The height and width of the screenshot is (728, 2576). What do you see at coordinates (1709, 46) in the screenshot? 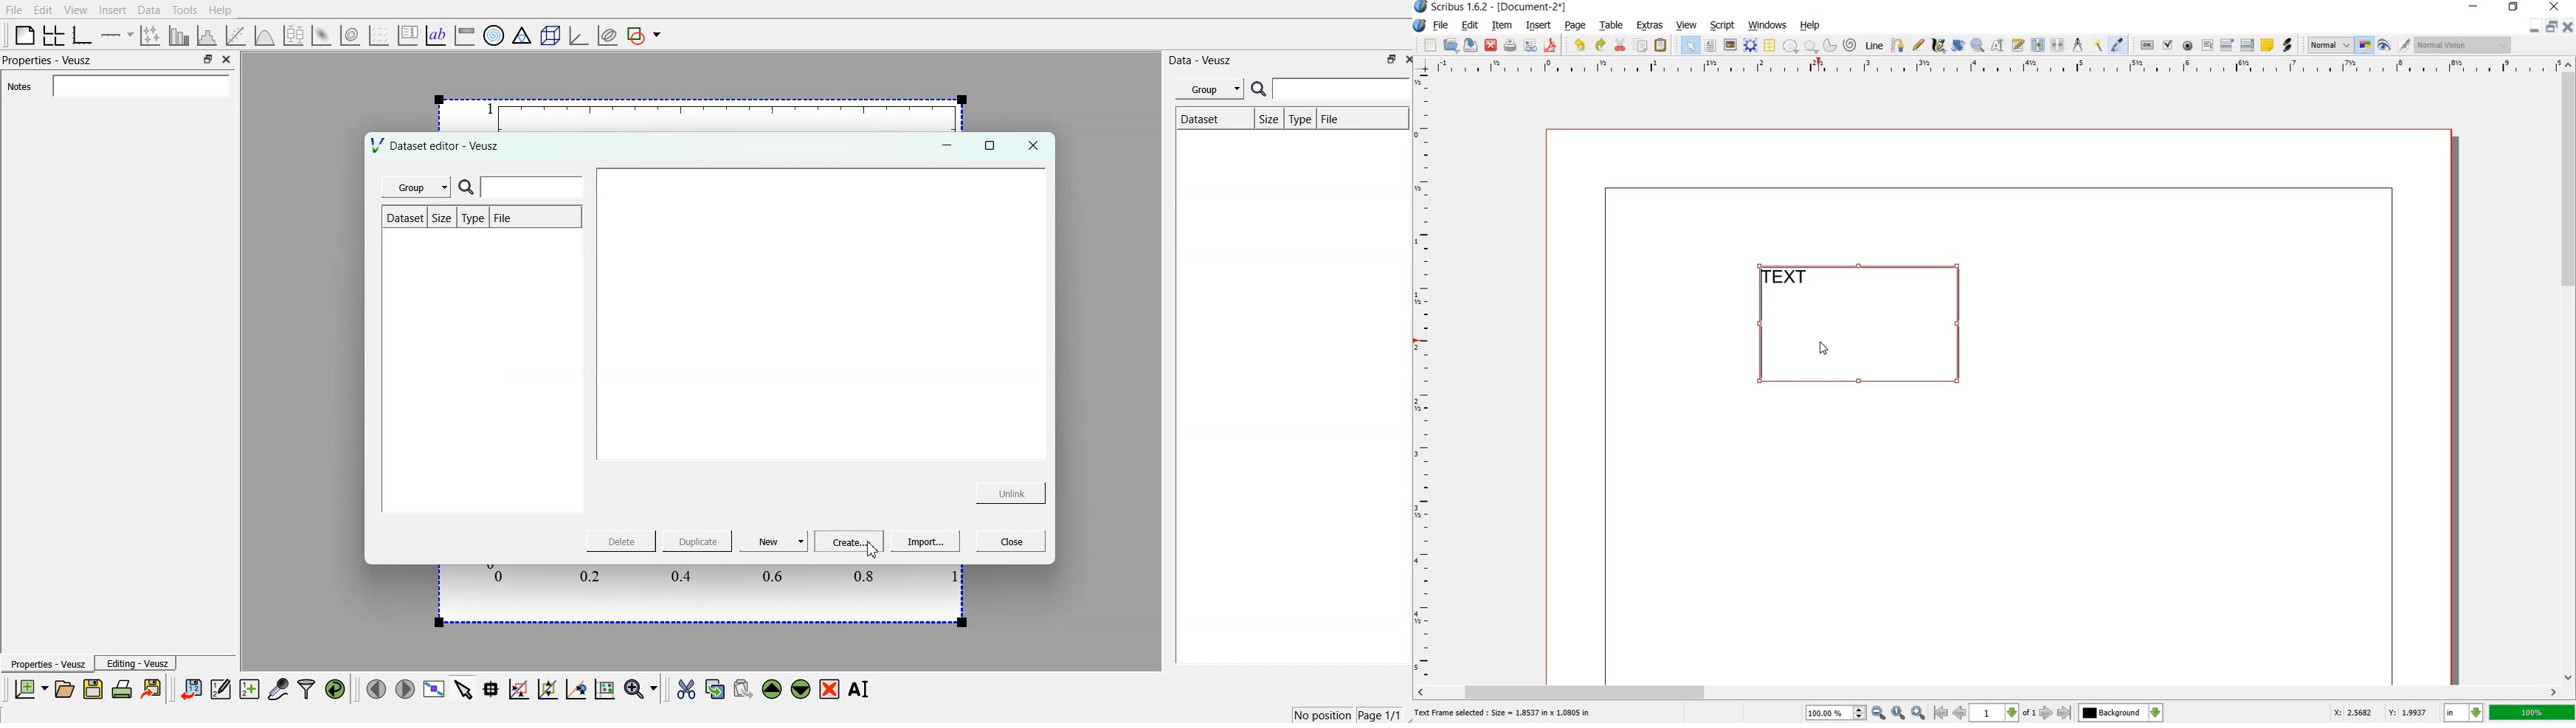
I see `text frame` at bounding box center [1709, 46].